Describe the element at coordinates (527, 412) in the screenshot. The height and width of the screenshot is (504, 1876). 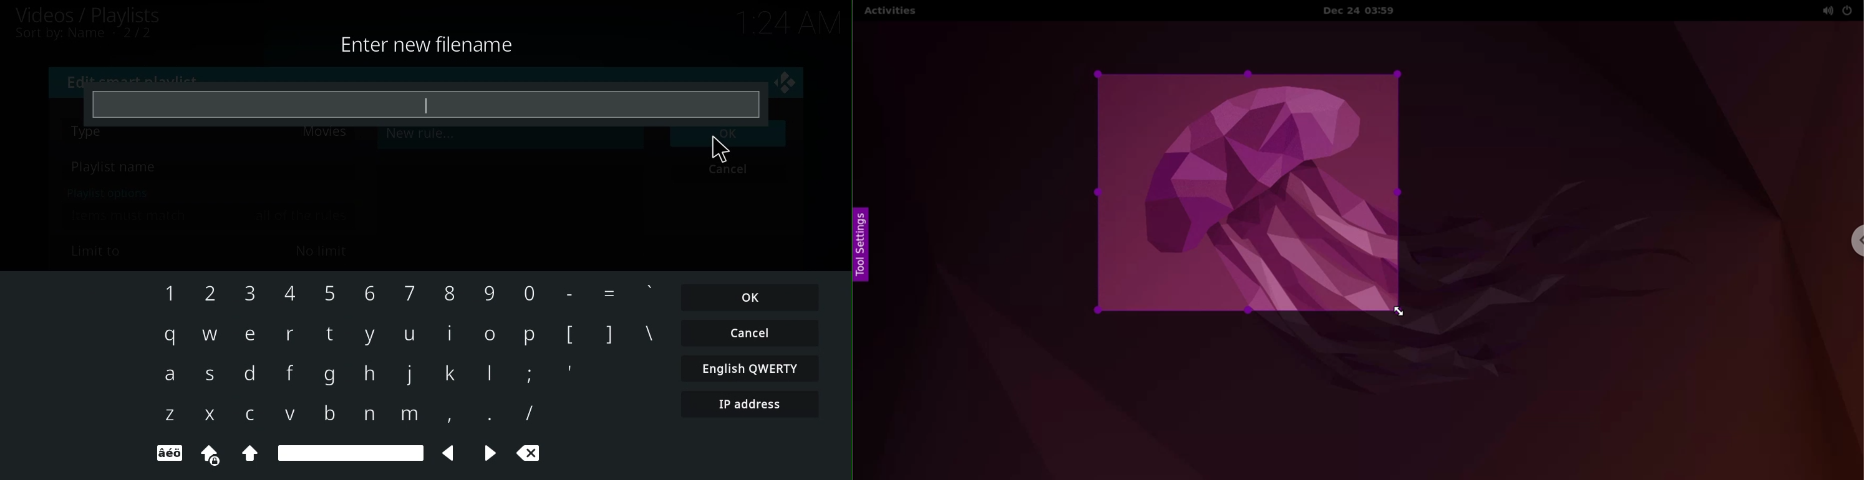
I see `/` at that location.